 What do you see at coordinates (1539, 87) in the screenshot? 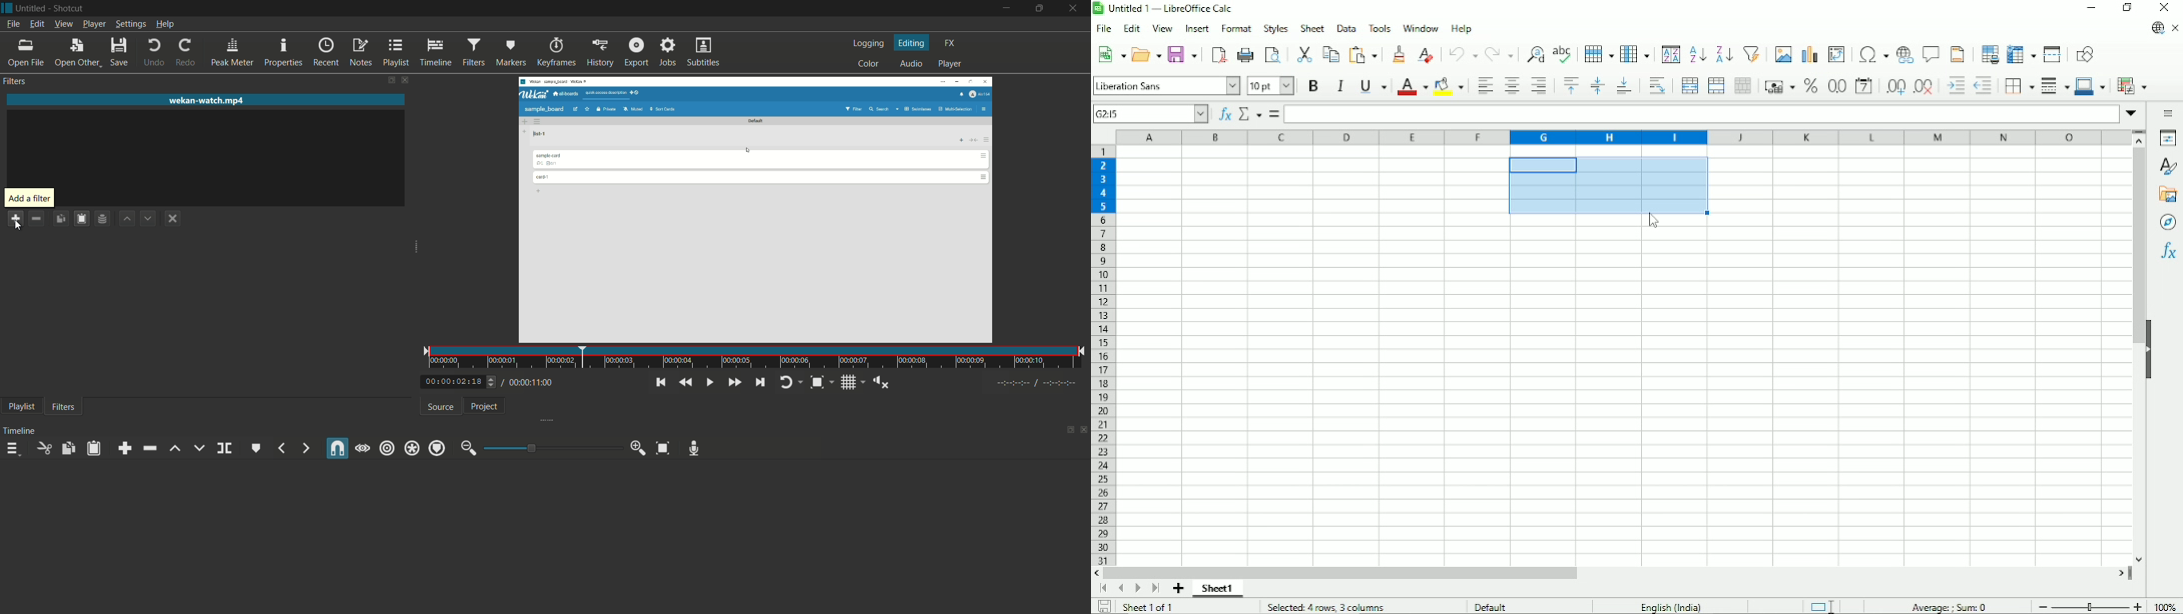
I see `Align right` at bounding box center [1539, 87].